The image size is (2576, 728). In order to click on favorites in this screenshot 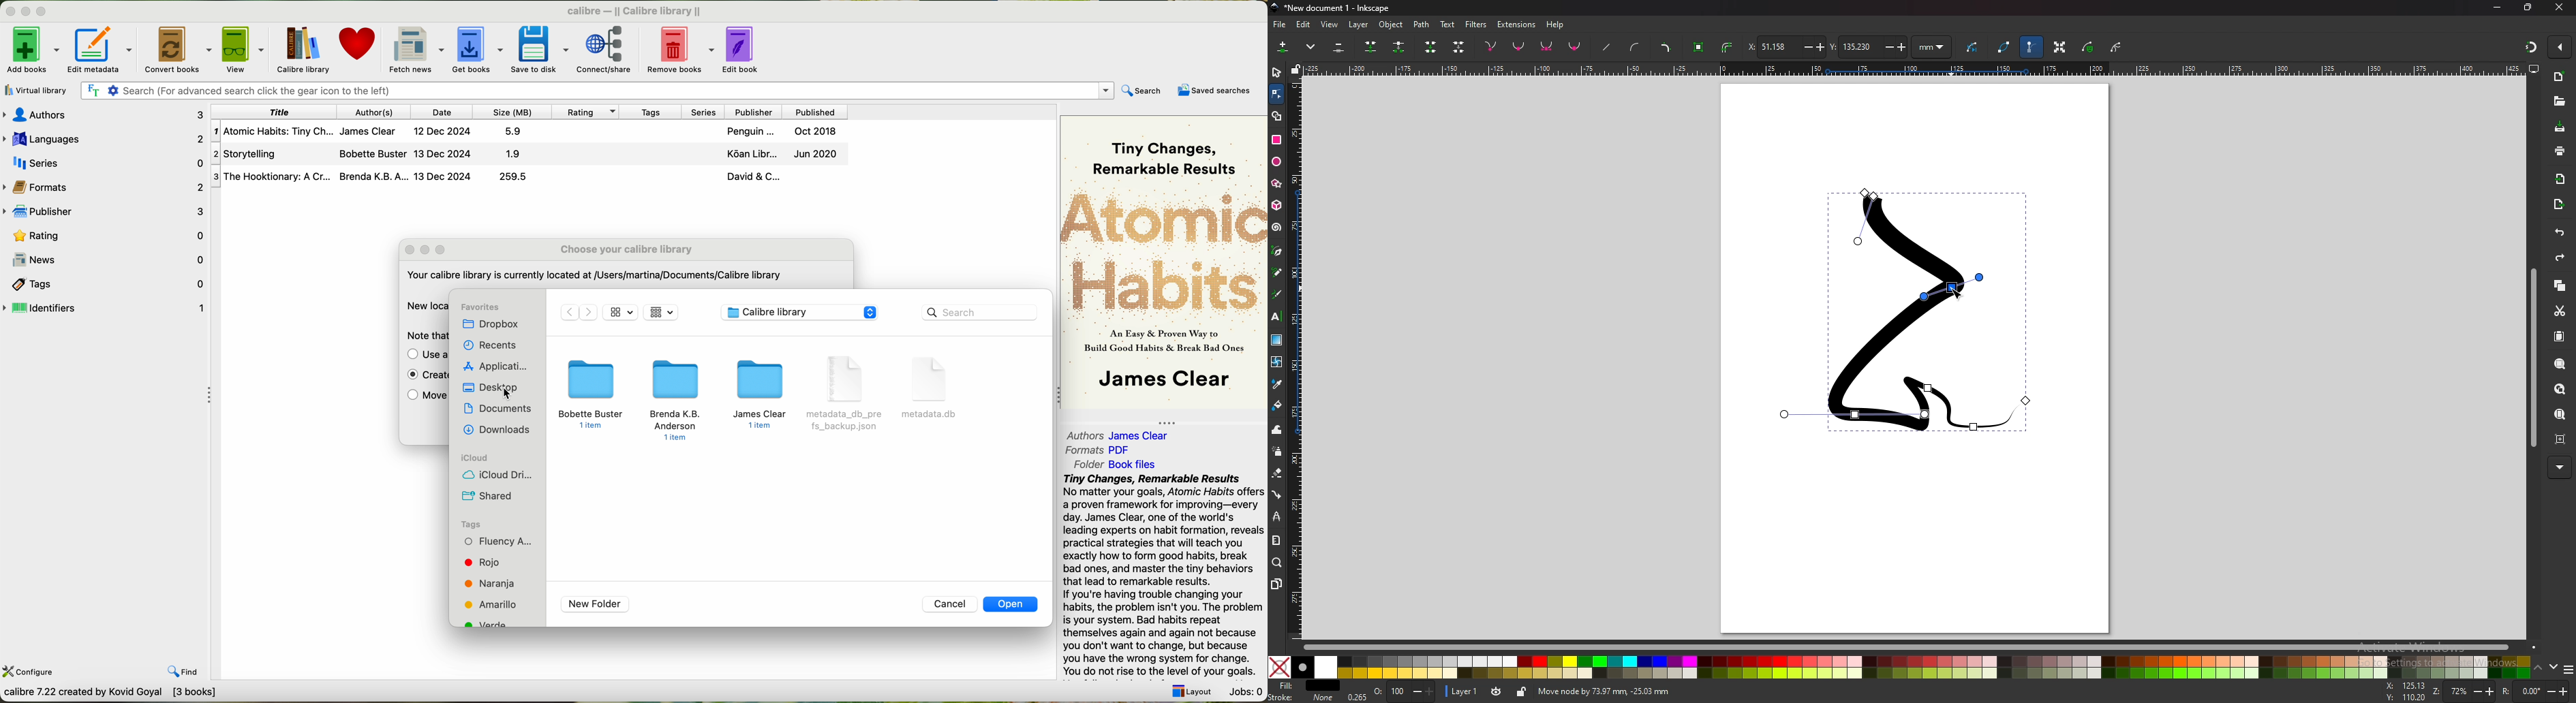, I will do `click(481, 307)`.